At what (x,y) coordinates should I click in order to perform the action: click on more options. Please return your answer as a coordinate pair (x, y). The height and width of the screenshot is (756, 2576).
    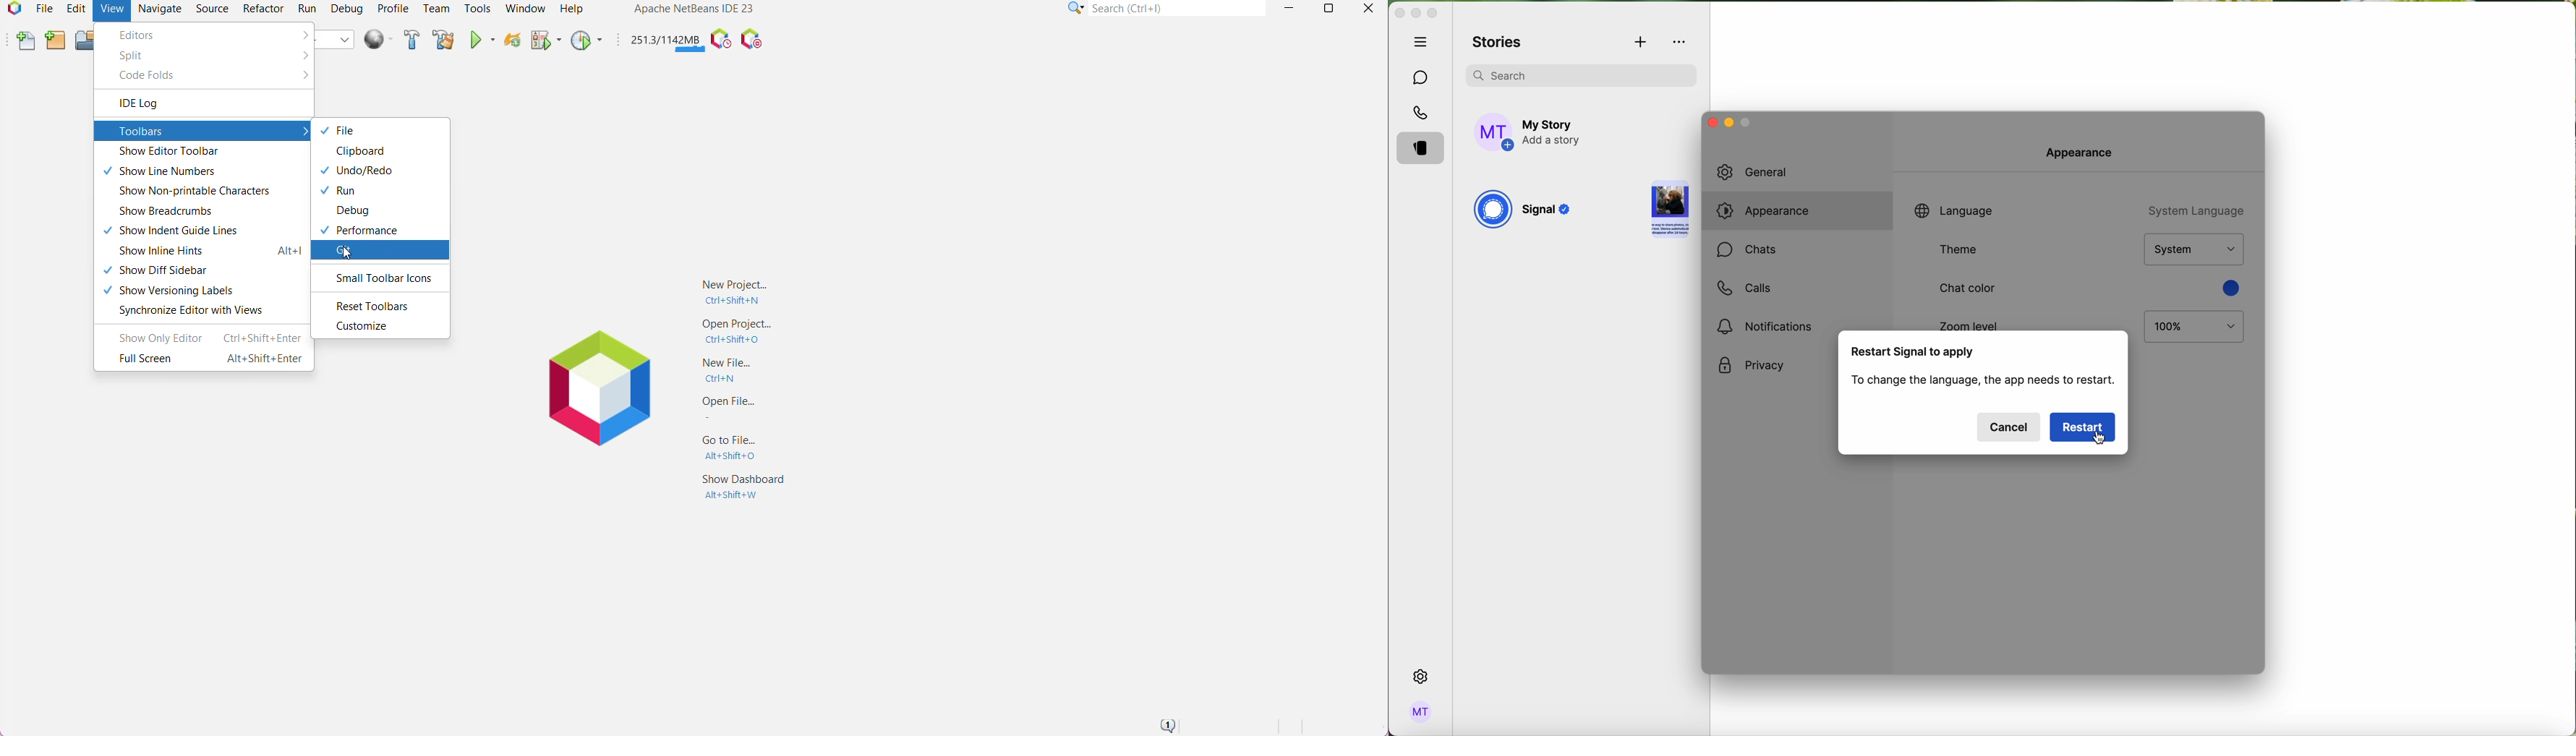
    Looking at the image, I should click on (1681, 42).